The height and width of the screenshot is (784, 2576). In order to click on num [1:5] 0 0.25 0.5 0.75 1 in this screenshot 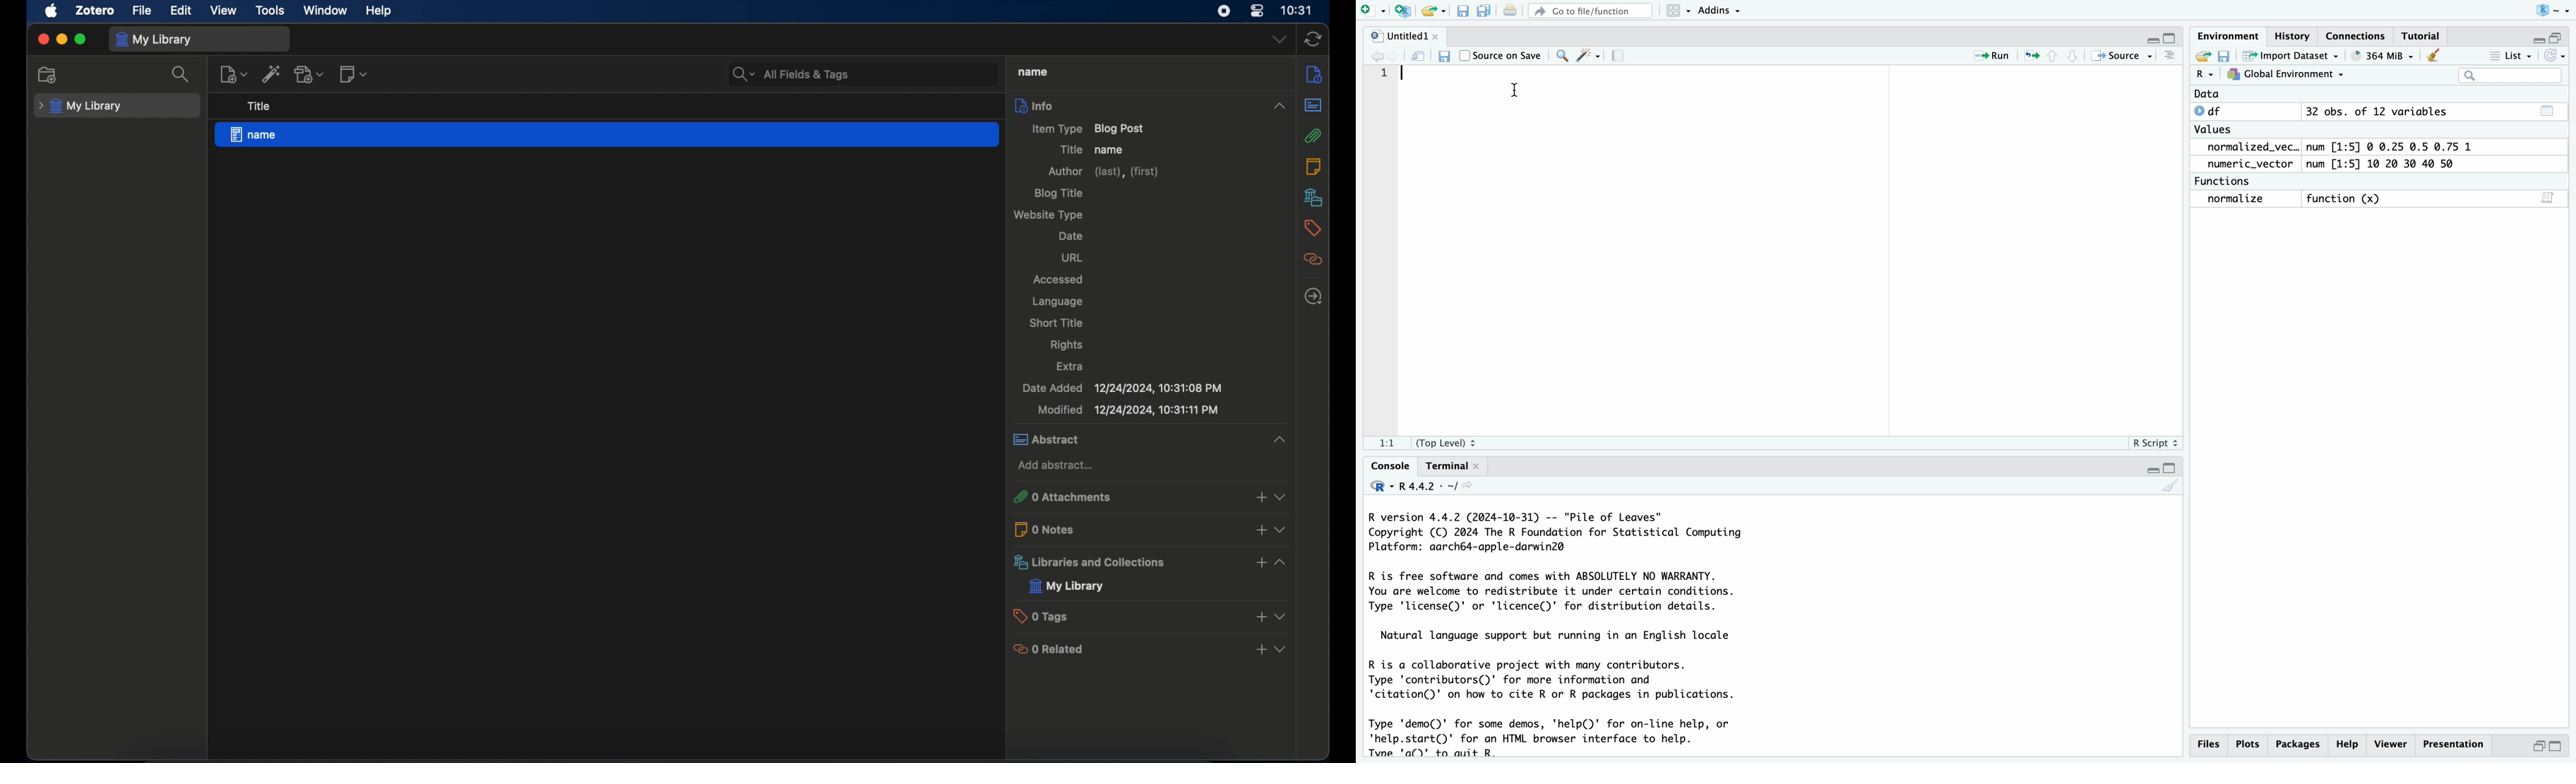, I will do `click(2392, 147)`.